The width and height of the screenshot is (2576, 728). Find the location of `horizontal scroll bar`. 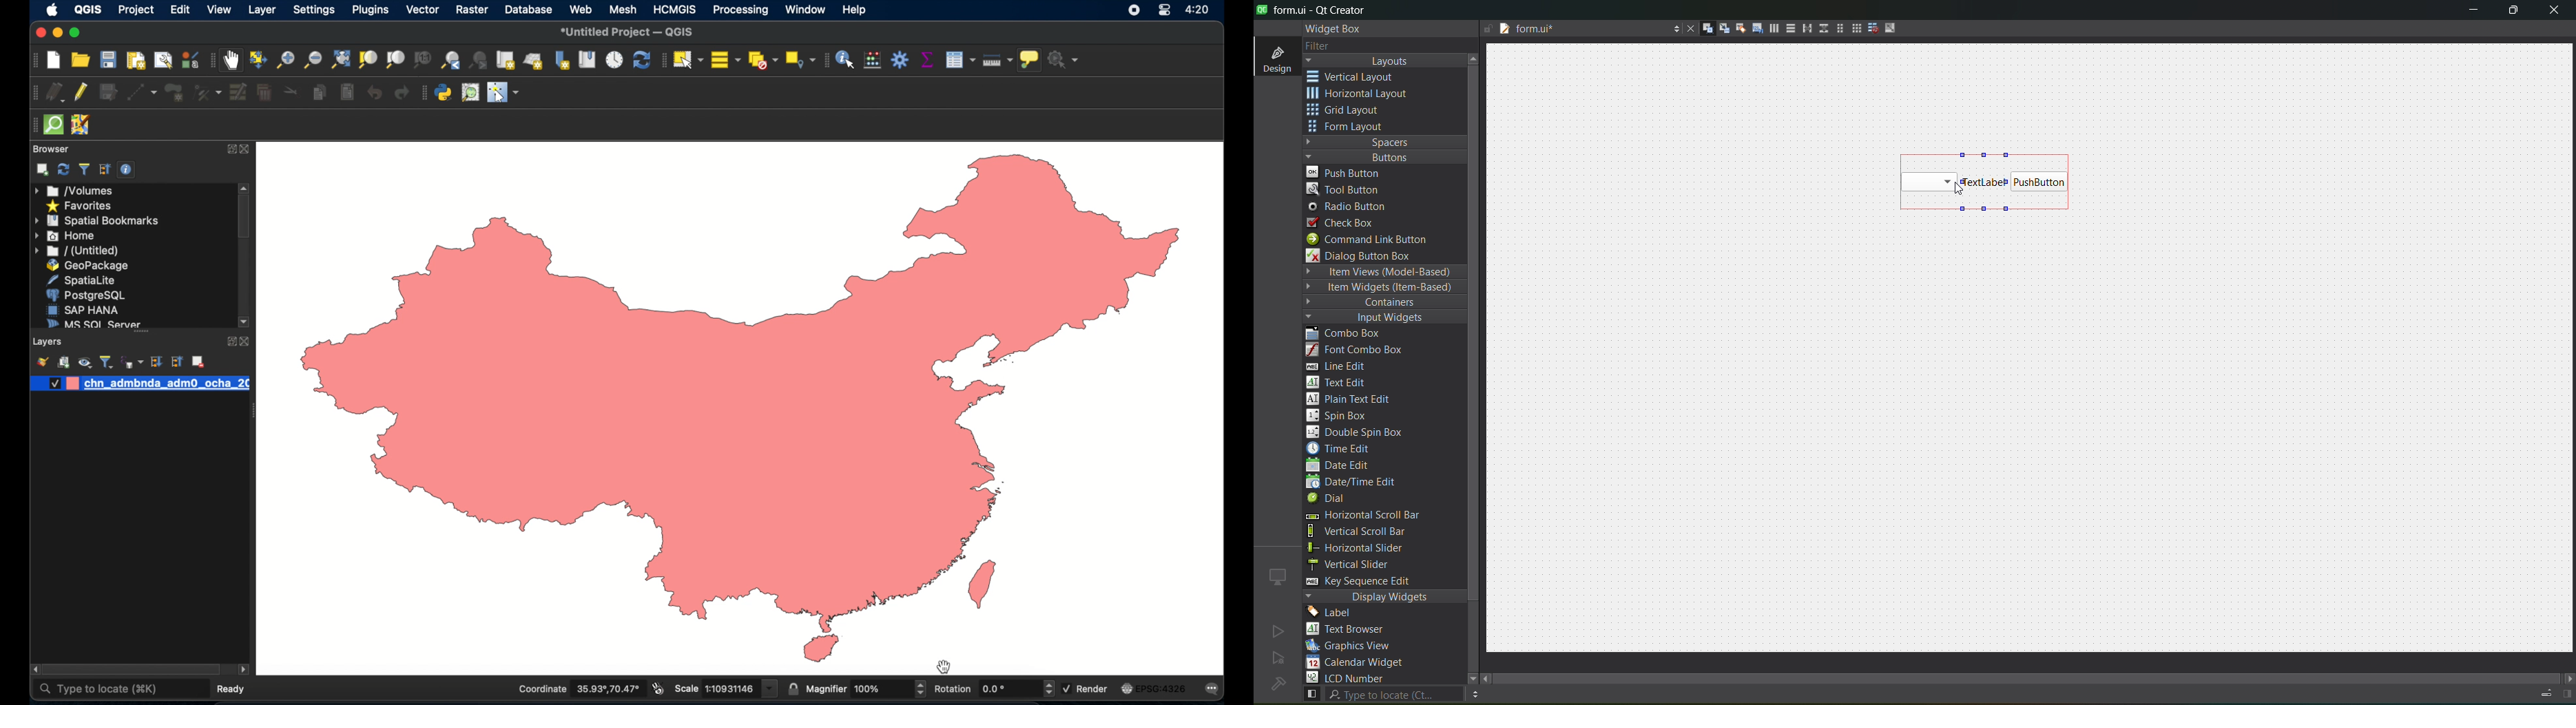

horizontal scroll bar is located at coordinates (1362, 516).